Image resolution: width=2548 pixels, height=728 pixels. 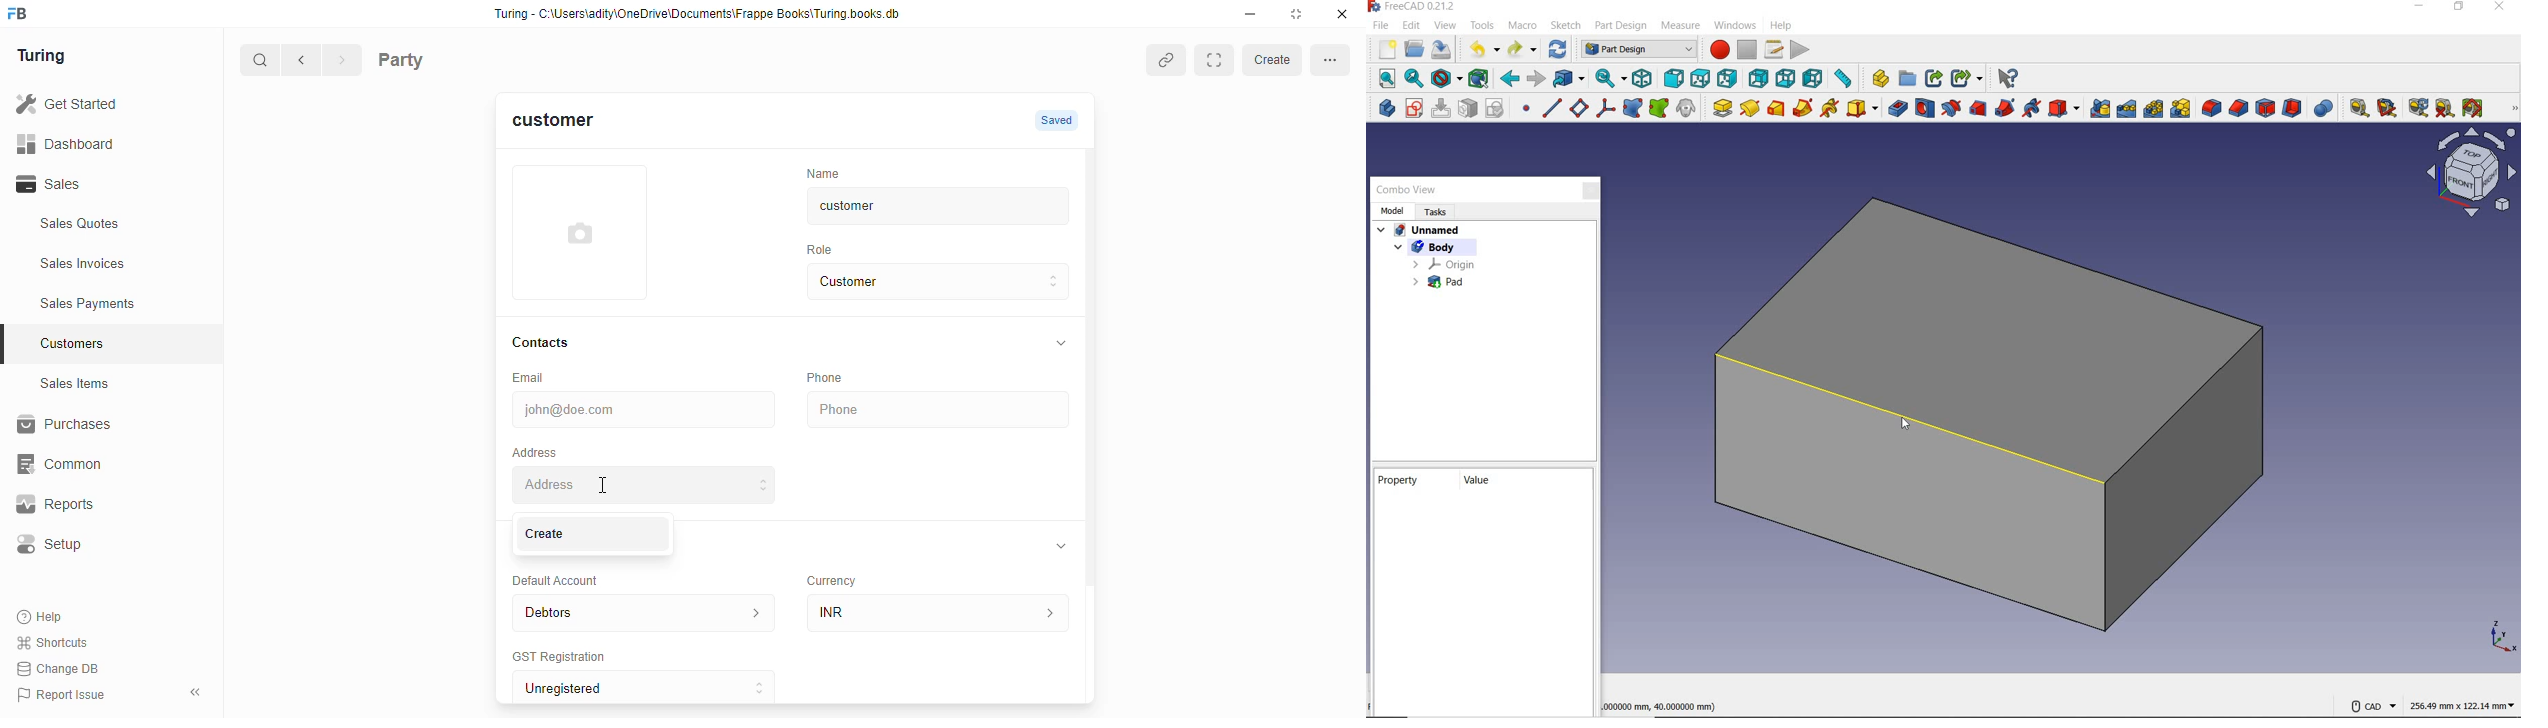 What do you see at coordinates (821, 172) in the screenshot?
I see `‘Name` at bounding box center [821, 172].